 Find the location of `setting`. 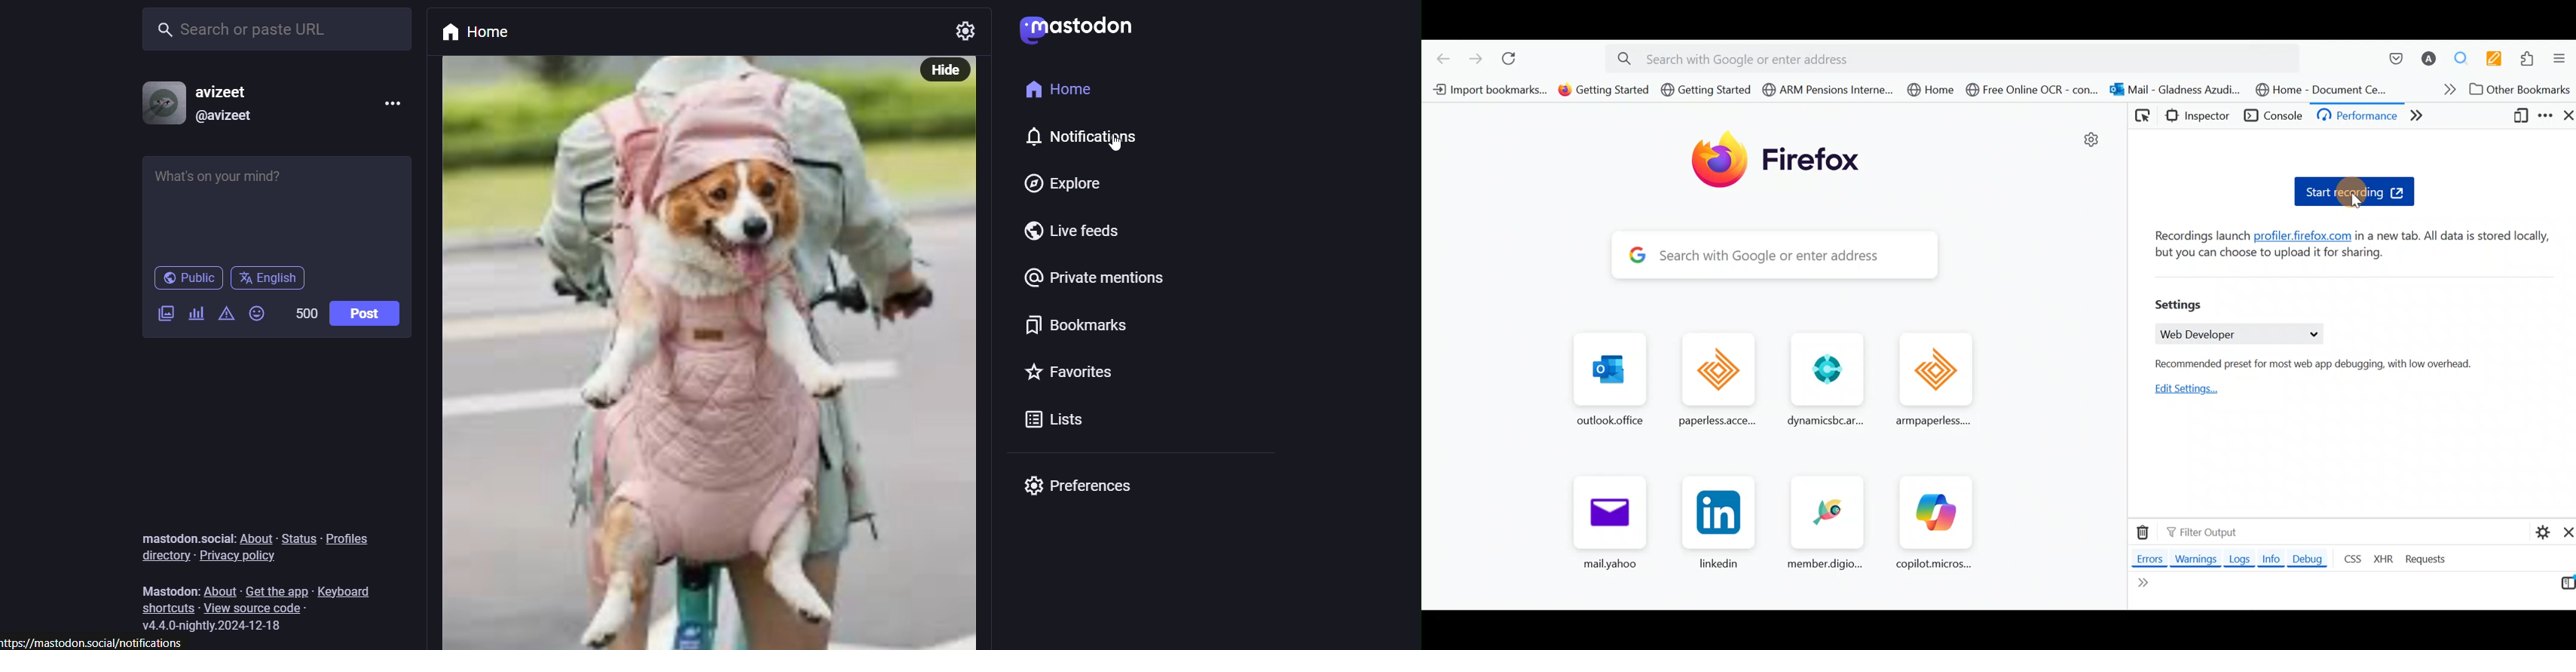

setting is located at coordinates (966, 31).